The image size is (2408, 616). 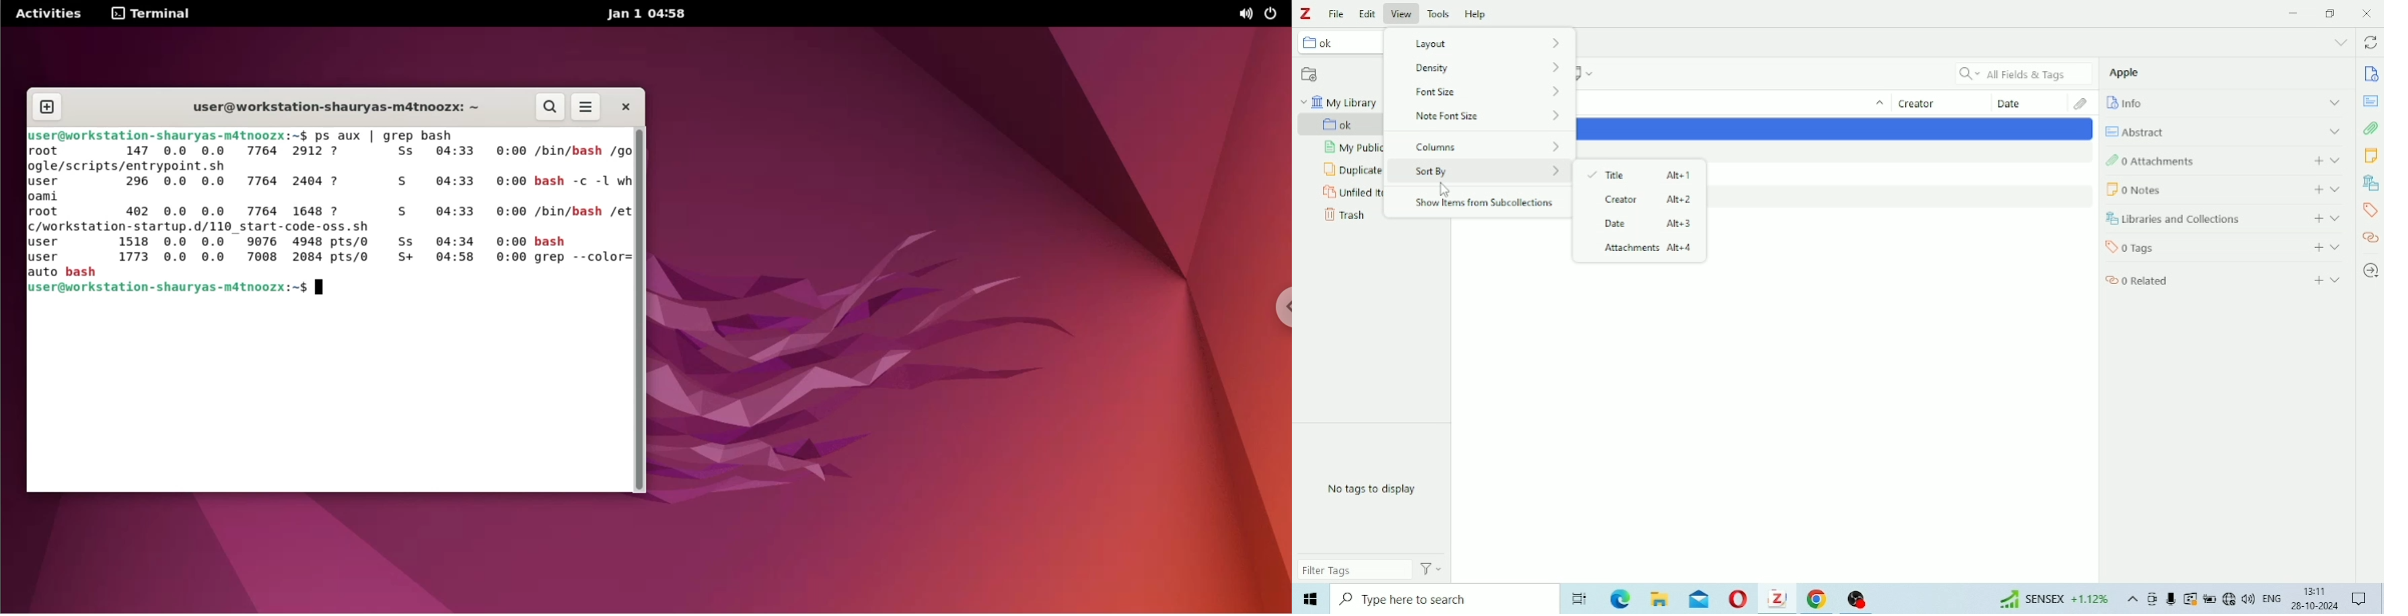 What do you see at coordinates (1642, 225) in the screenshot?
I see `Date Alt + 3` at bounding box center [1642, 225].